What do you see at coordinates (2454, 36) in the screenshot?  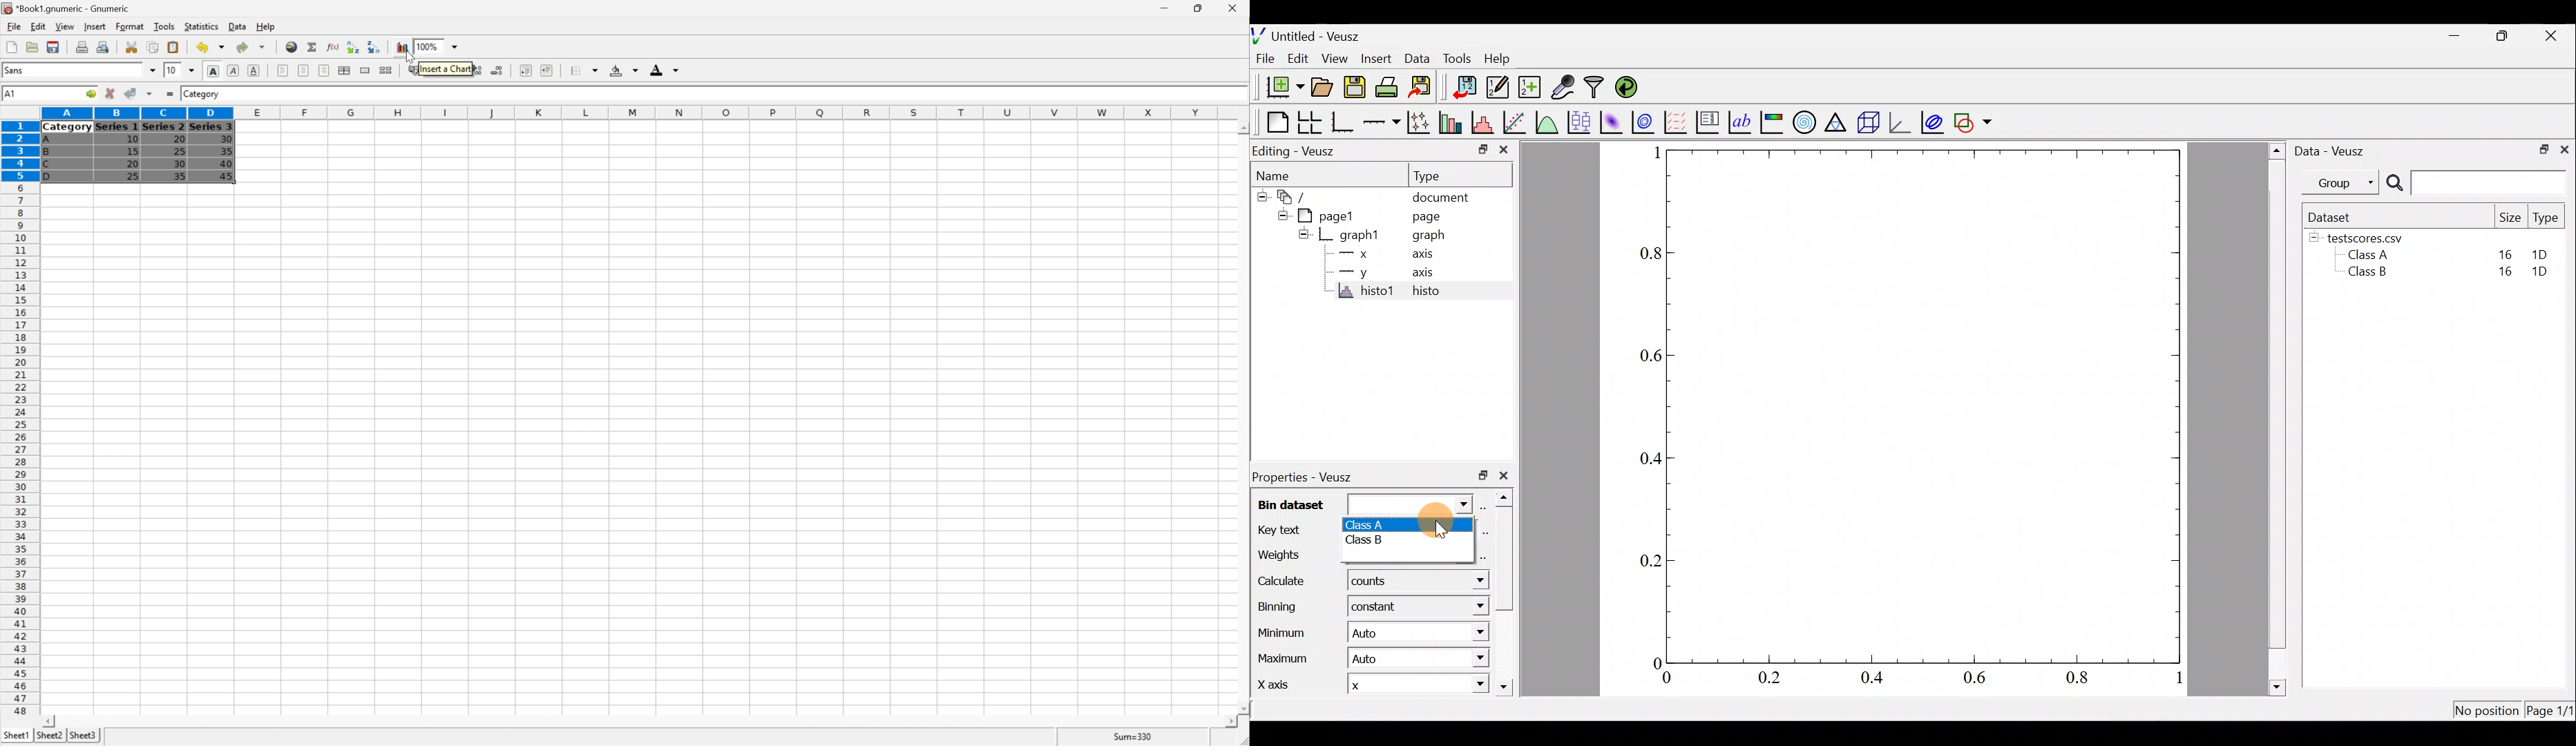 I see `Minimize` at bounding box center [2454, 36].